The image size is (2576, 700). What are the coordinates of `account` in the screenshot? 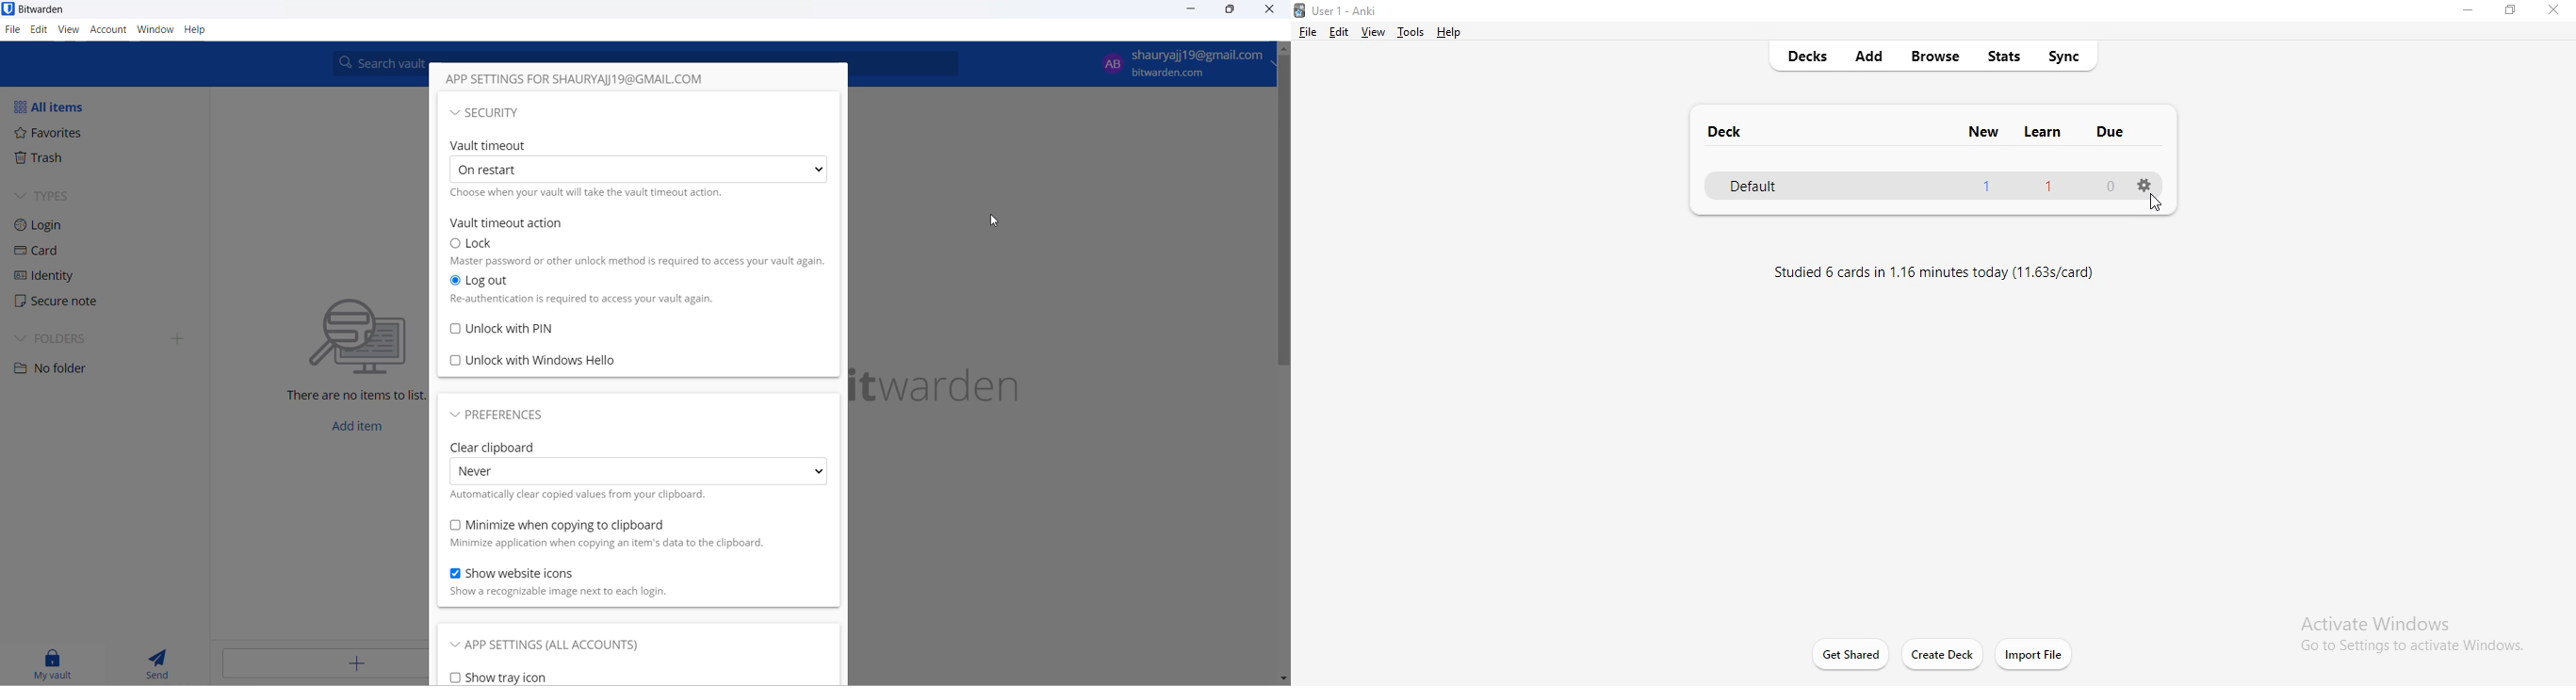 It's located at (108, 30).